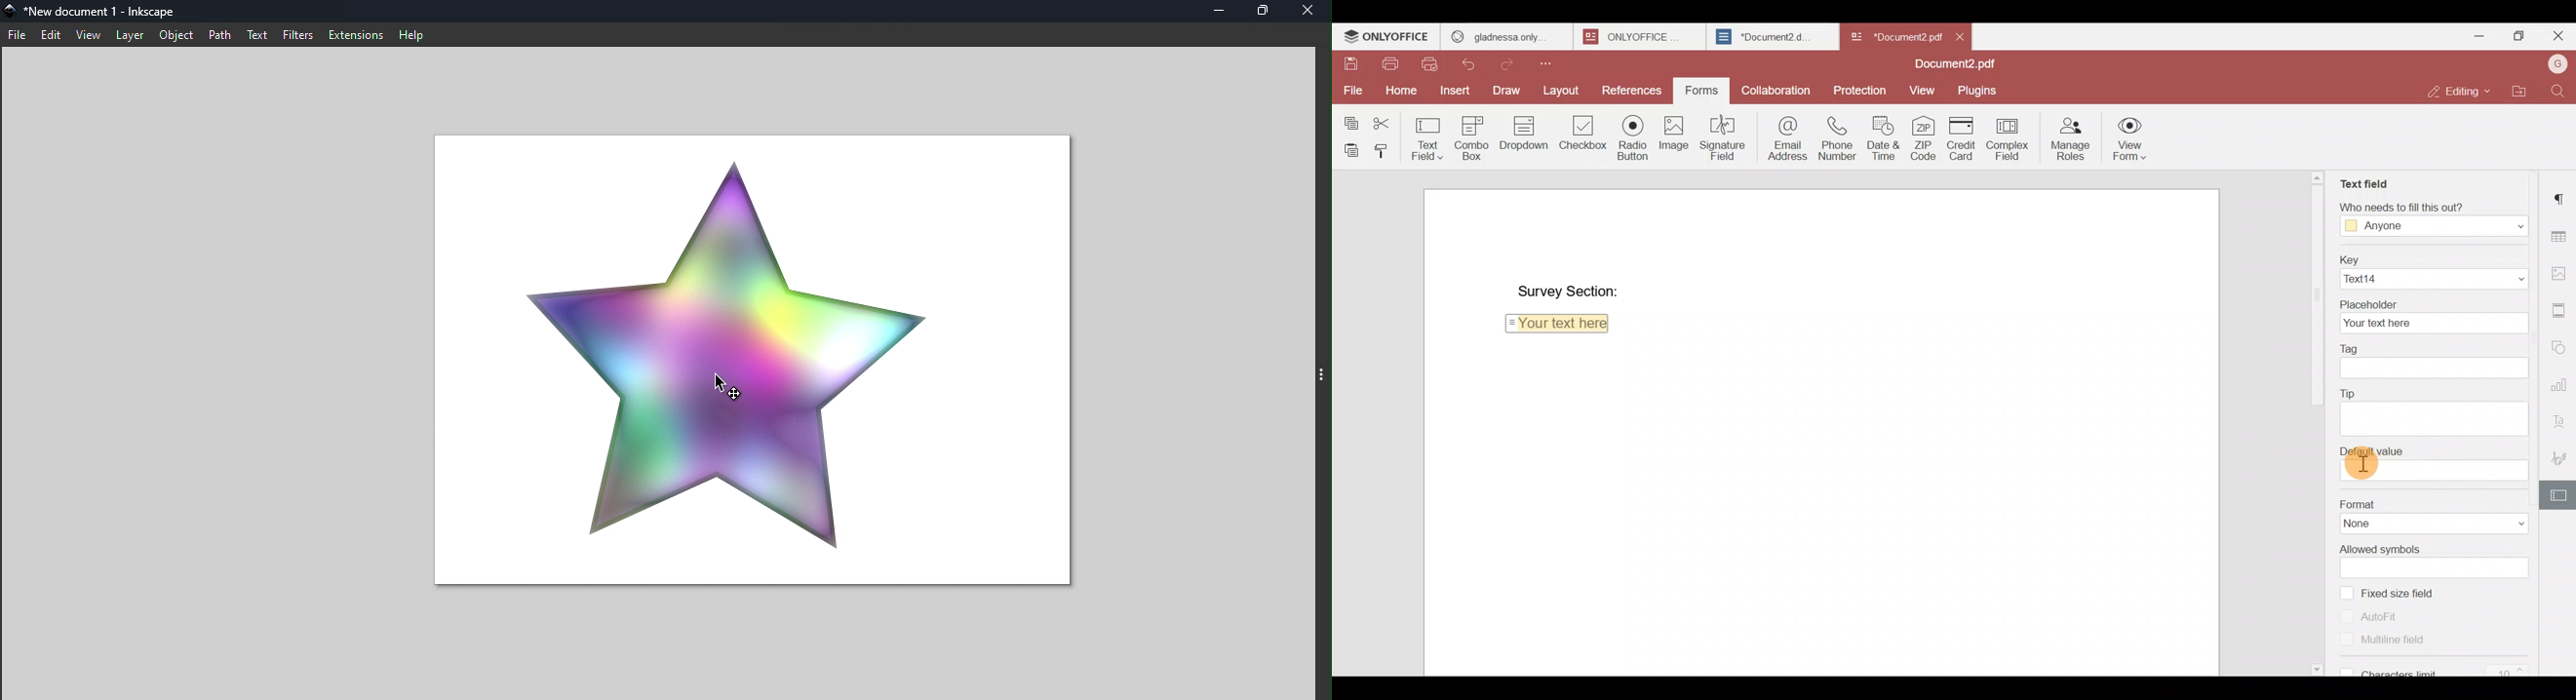  I want to click on Text field, so click(1428, 135).